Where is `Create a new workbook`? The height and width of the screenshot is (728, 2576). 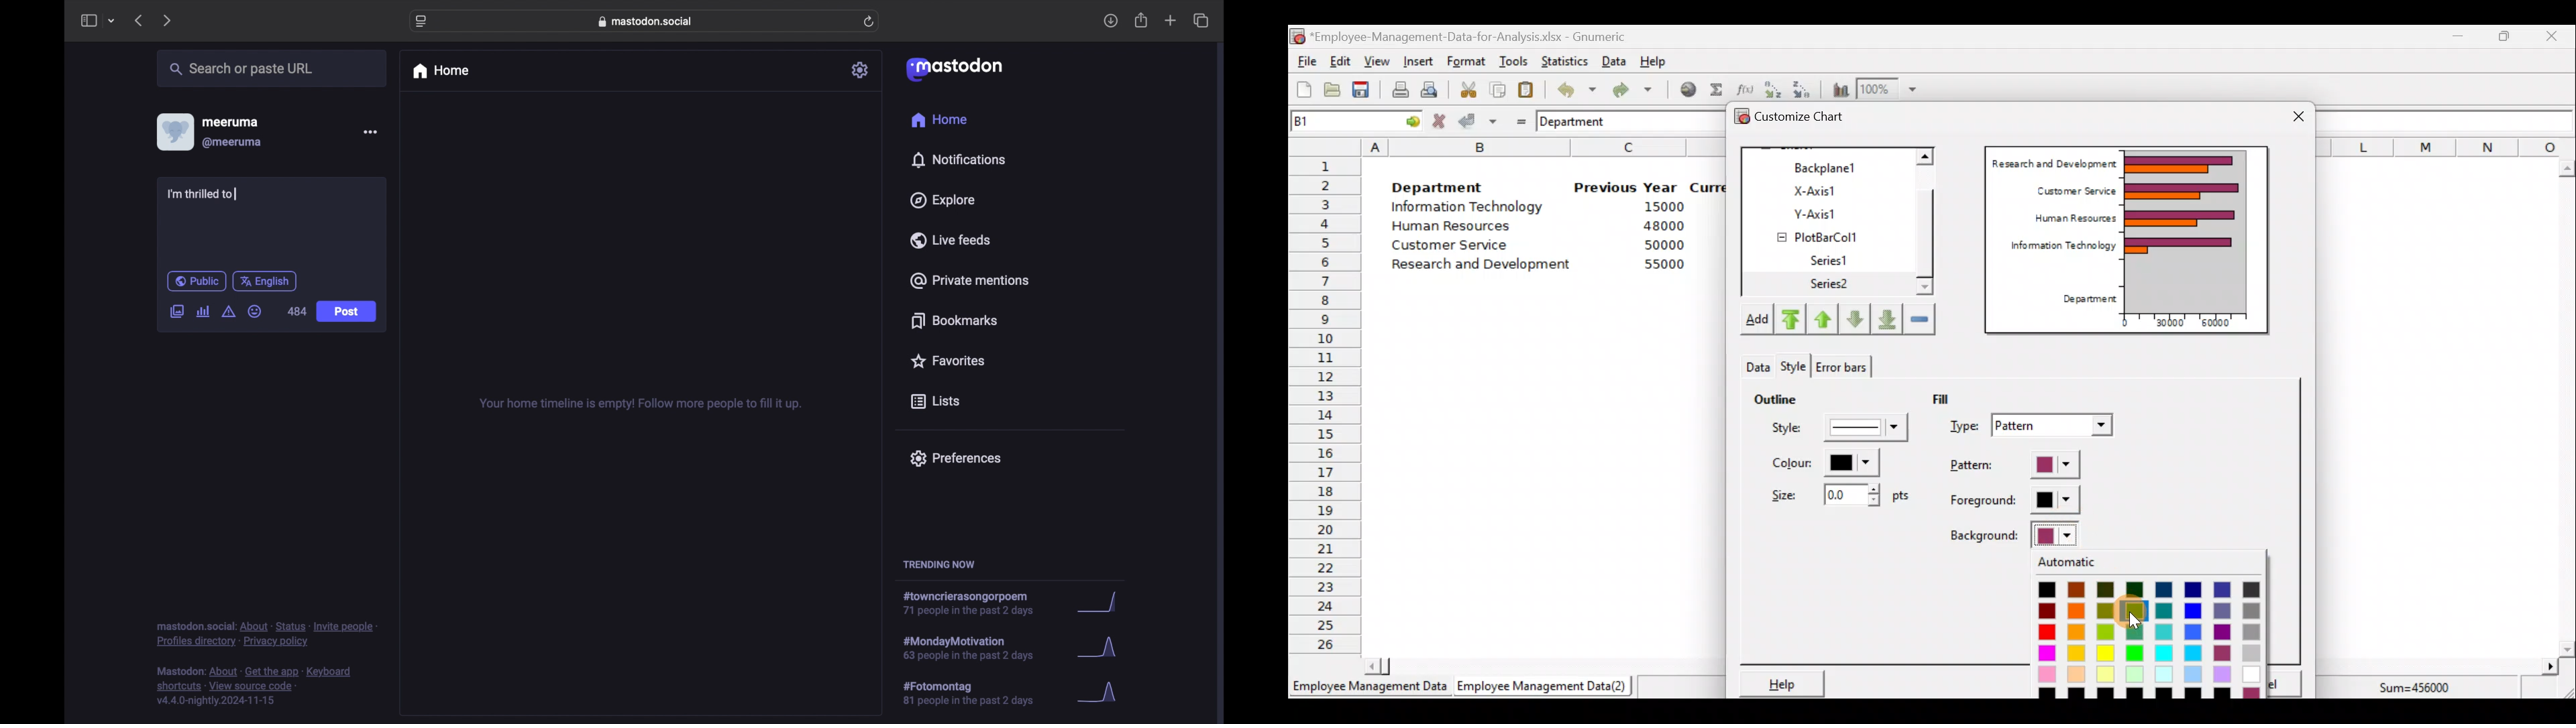
Create a new workbook is located at coordinates (1304, 89).